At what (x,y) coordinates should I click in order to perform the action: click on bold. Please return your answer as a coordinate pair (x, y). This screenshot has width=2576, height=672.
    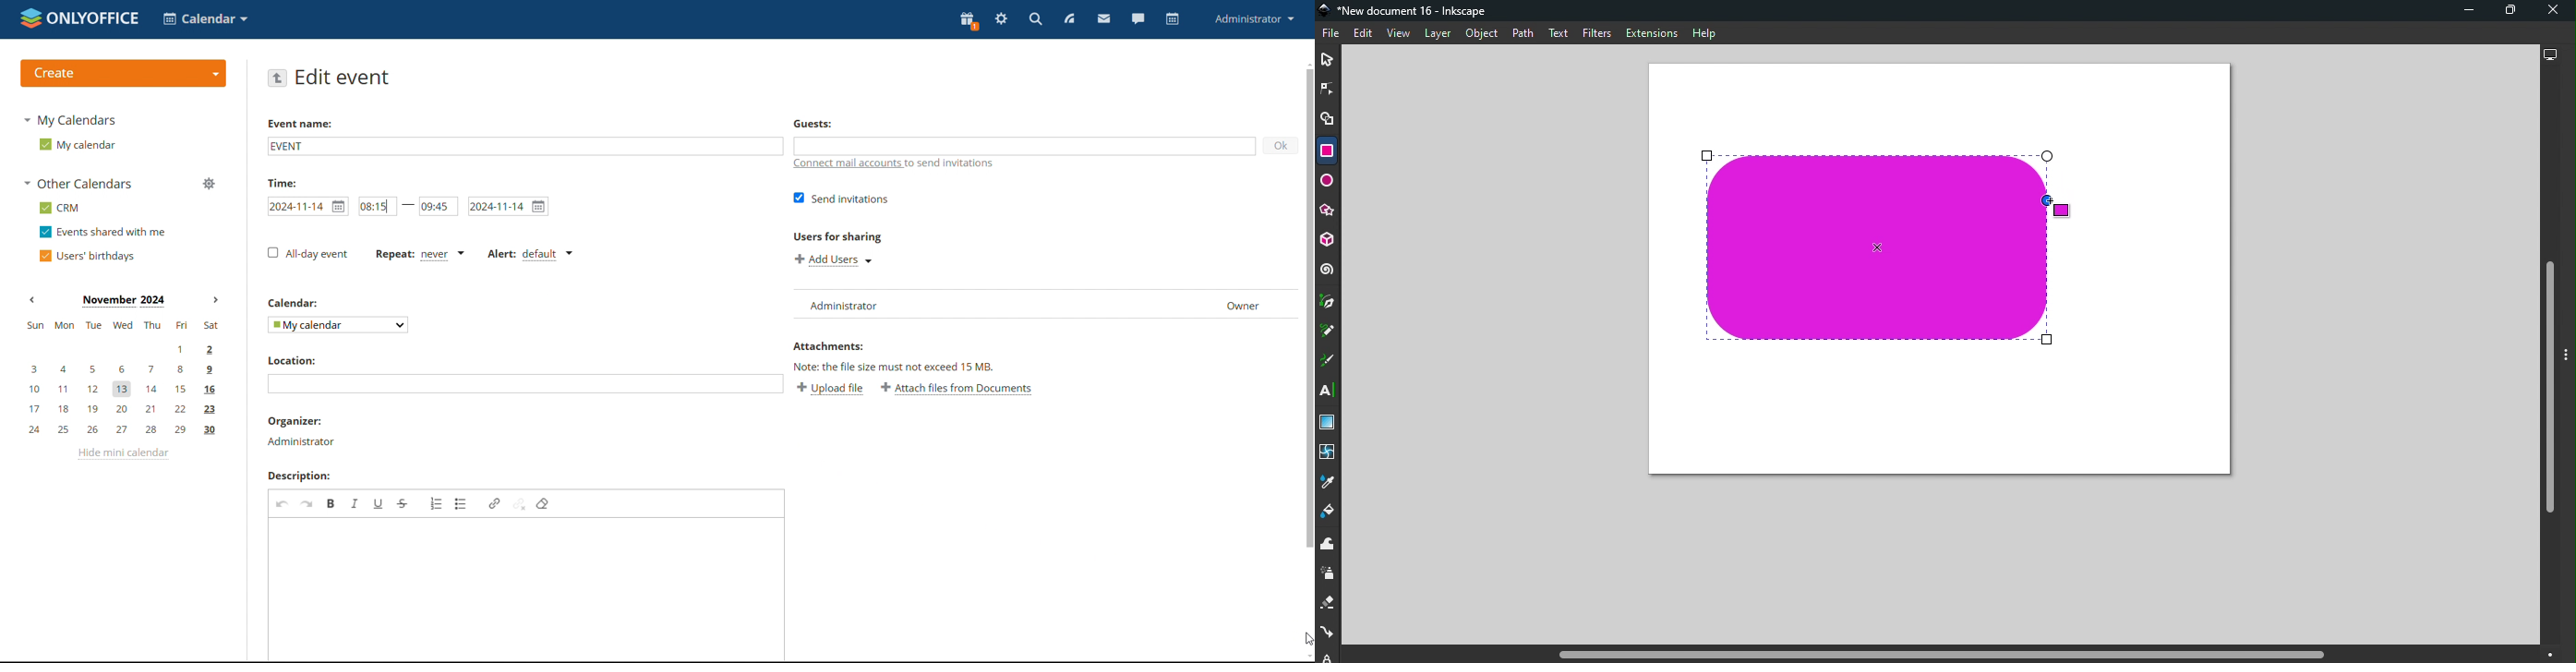
    Looking at the image, I should click on (331, 503).